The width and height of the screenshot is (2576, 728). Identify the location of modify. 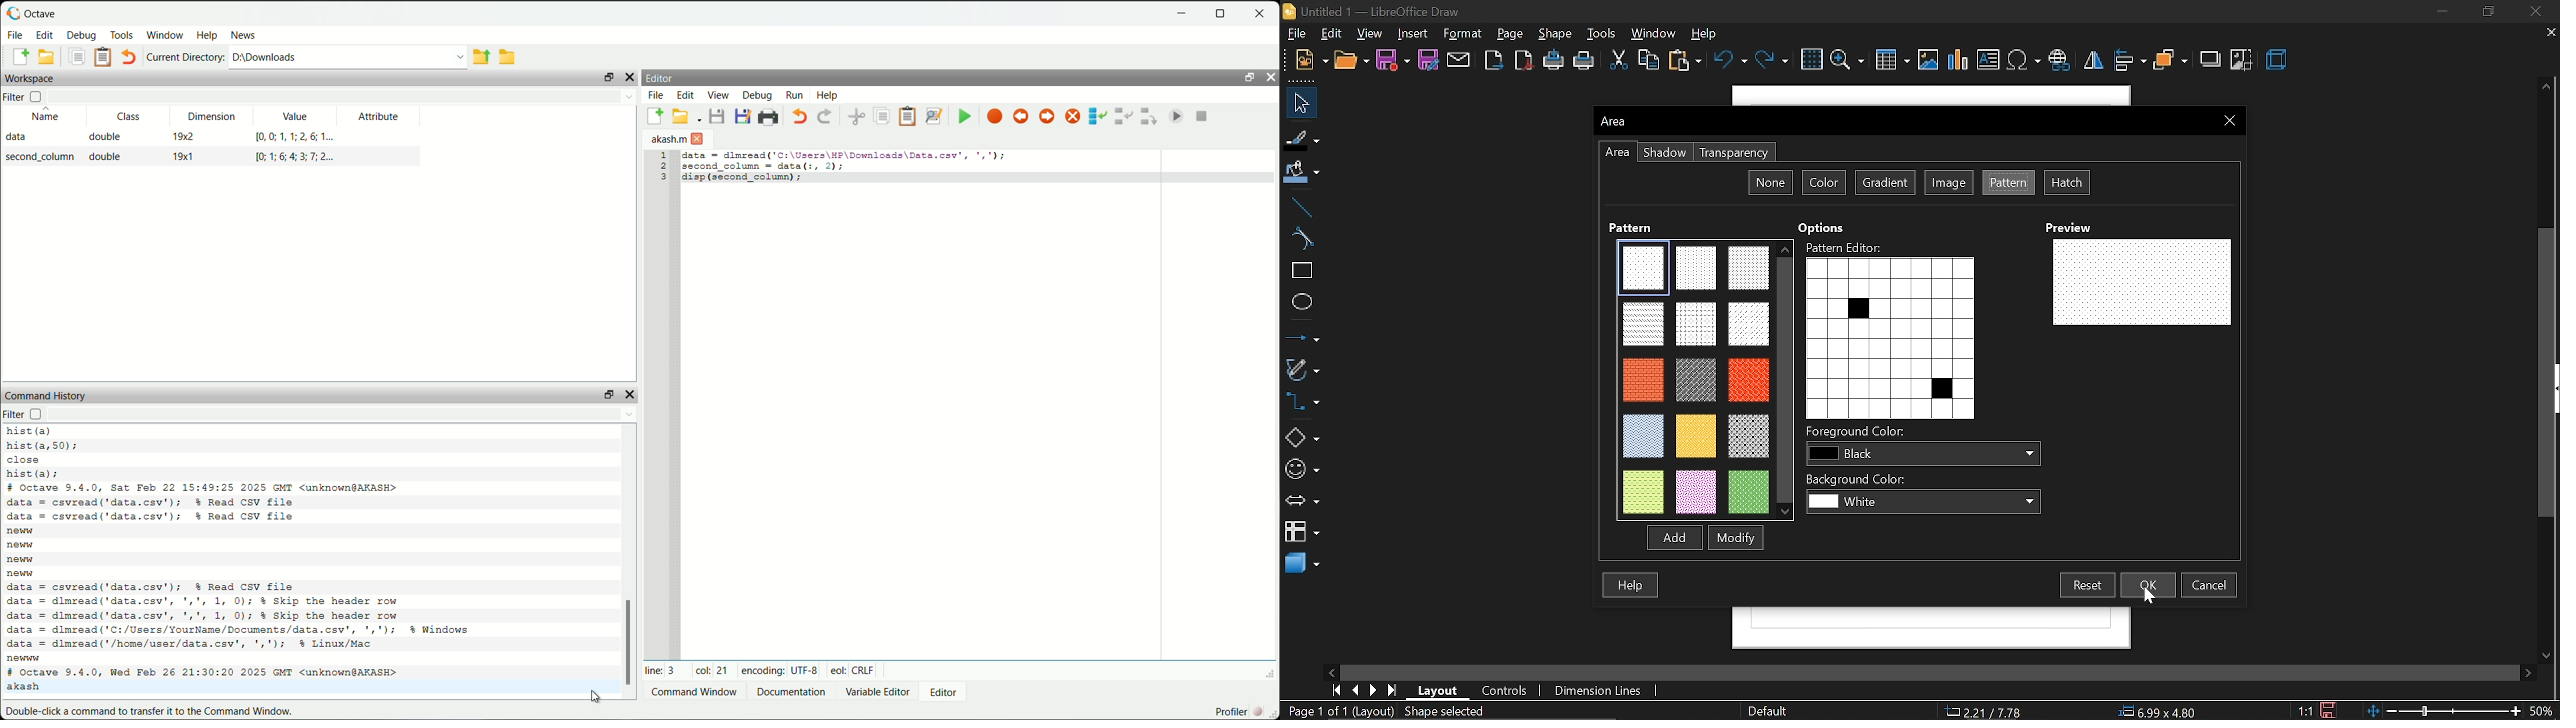
(1736, 537).